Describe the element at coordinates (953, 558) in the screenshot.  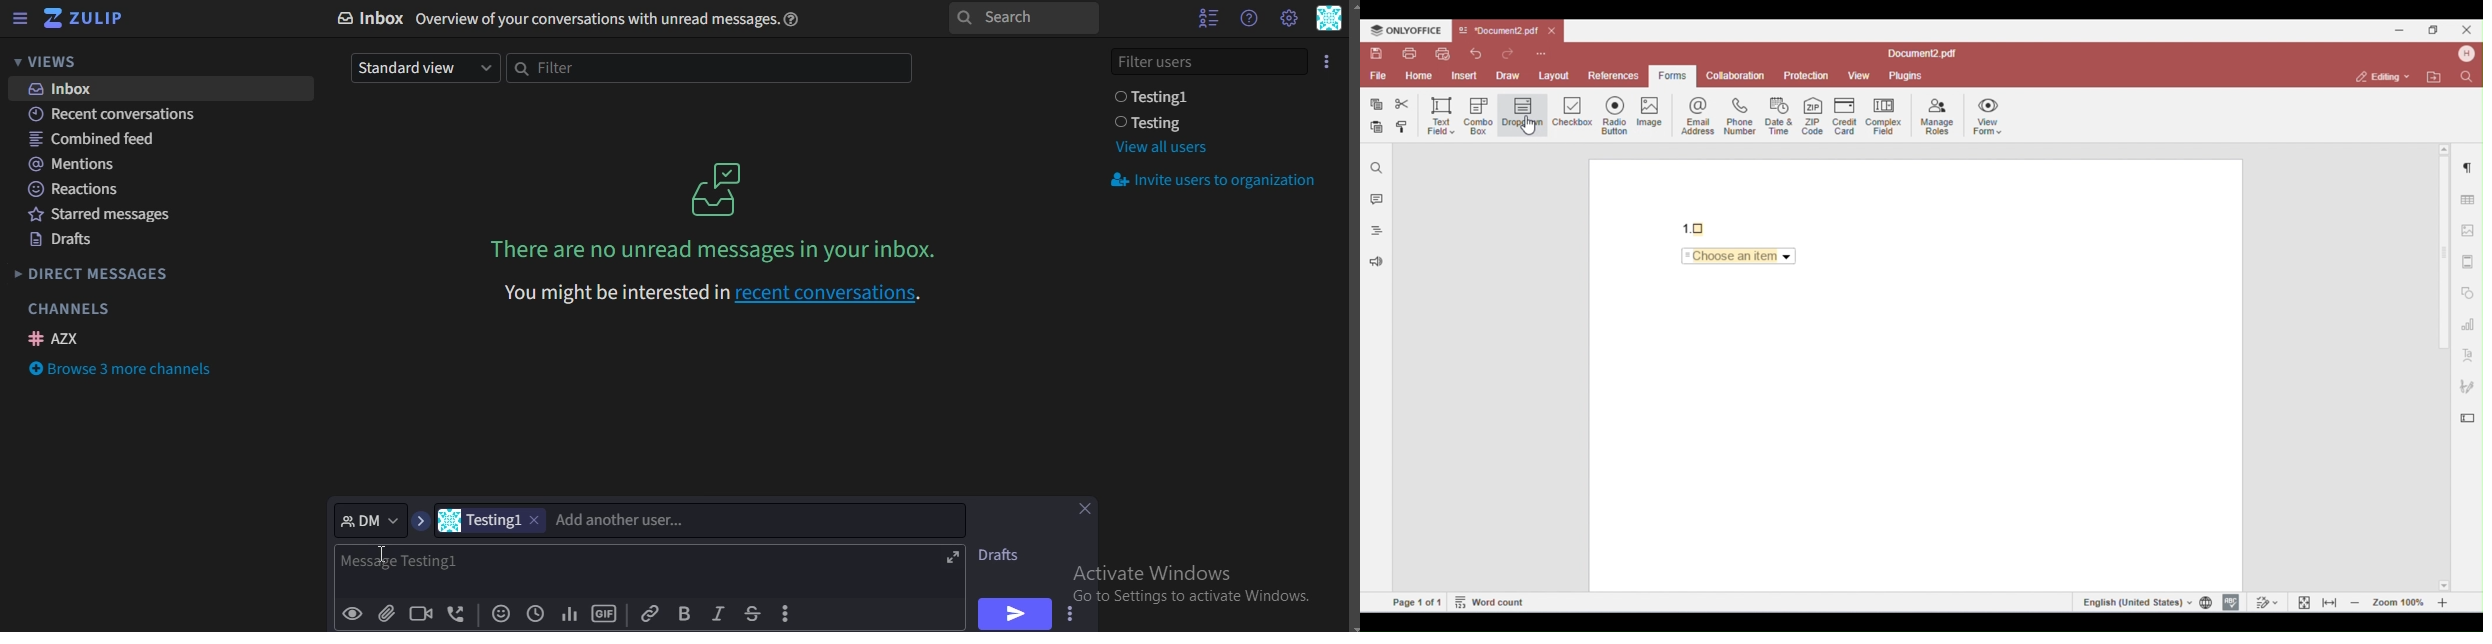
I see `expand` at that location.